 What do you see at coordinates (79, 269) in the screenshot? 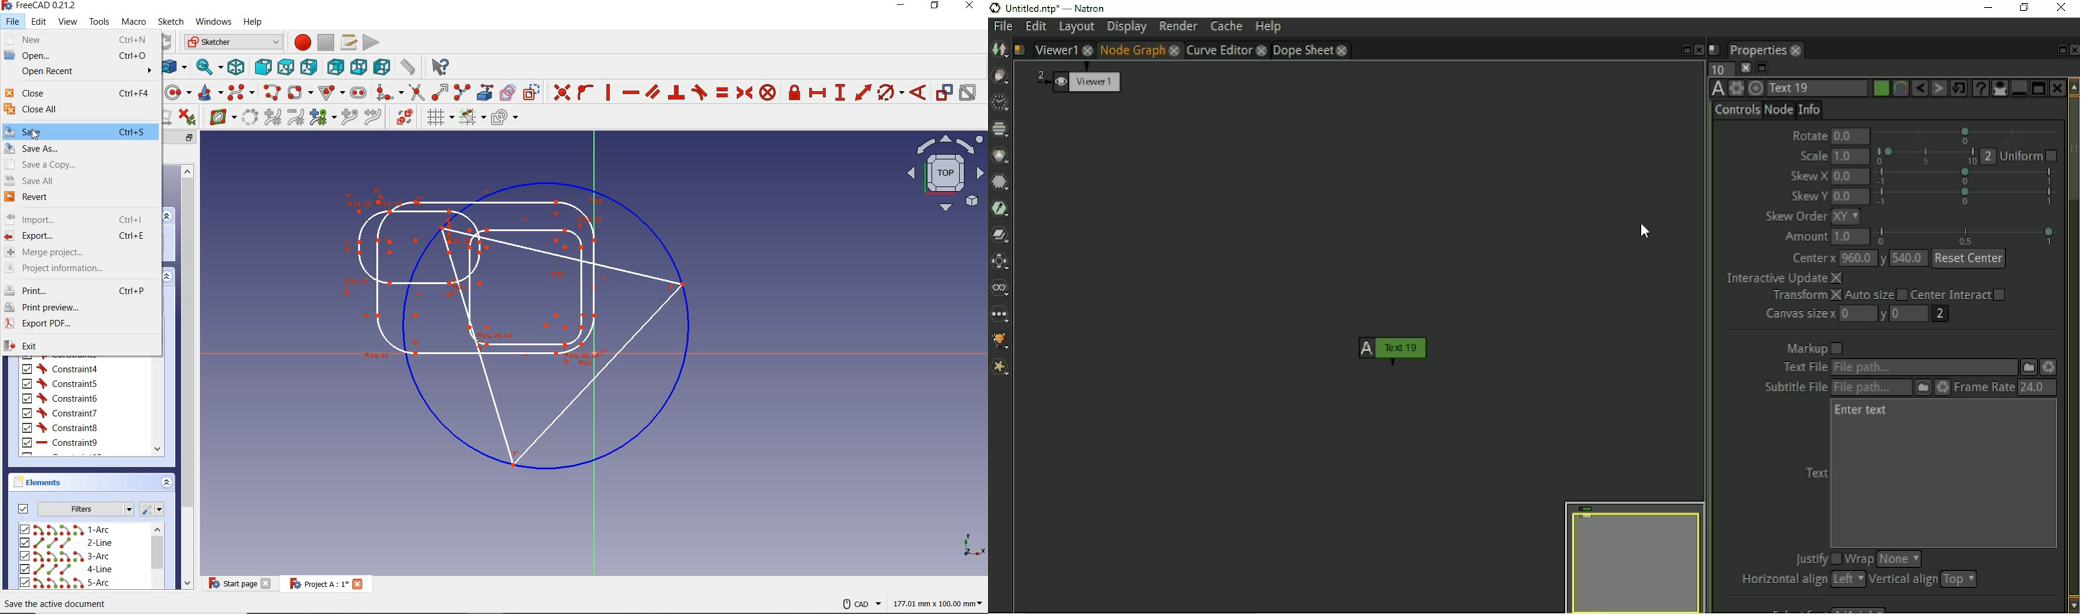
I see `project information` at bounding box center [79, 269].